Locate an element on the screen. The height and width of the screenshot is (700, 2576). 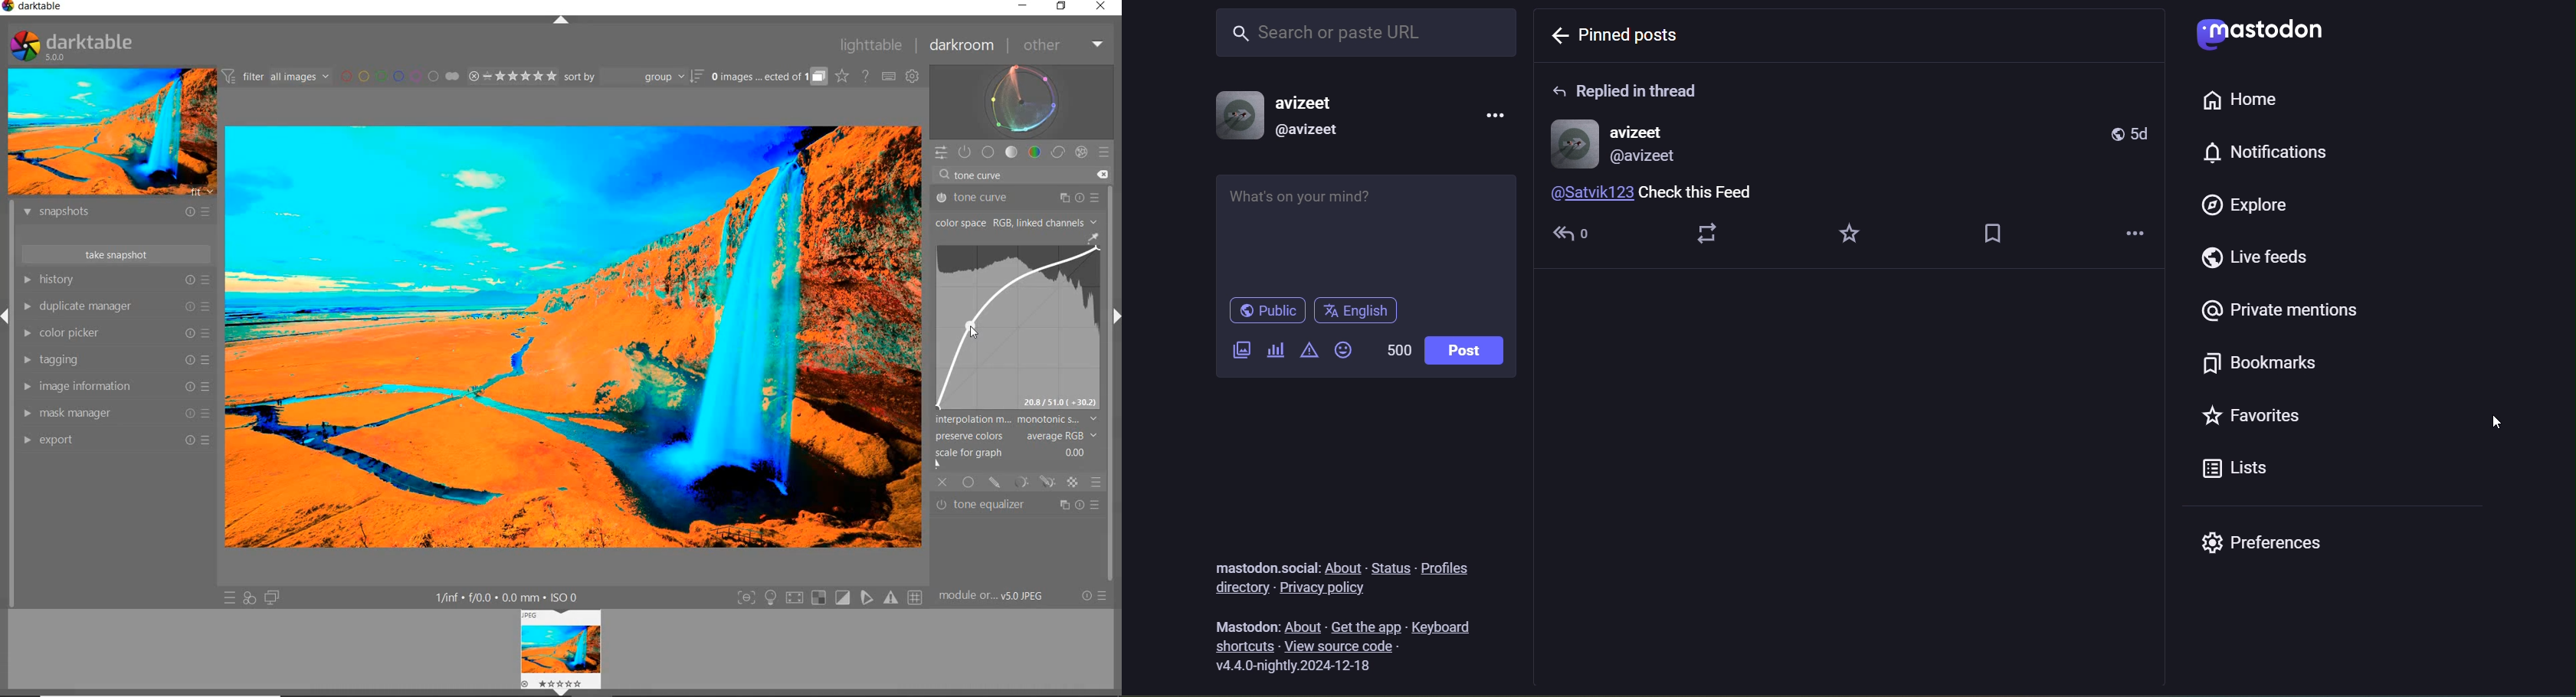
status is located at coordinates (1388, 564).